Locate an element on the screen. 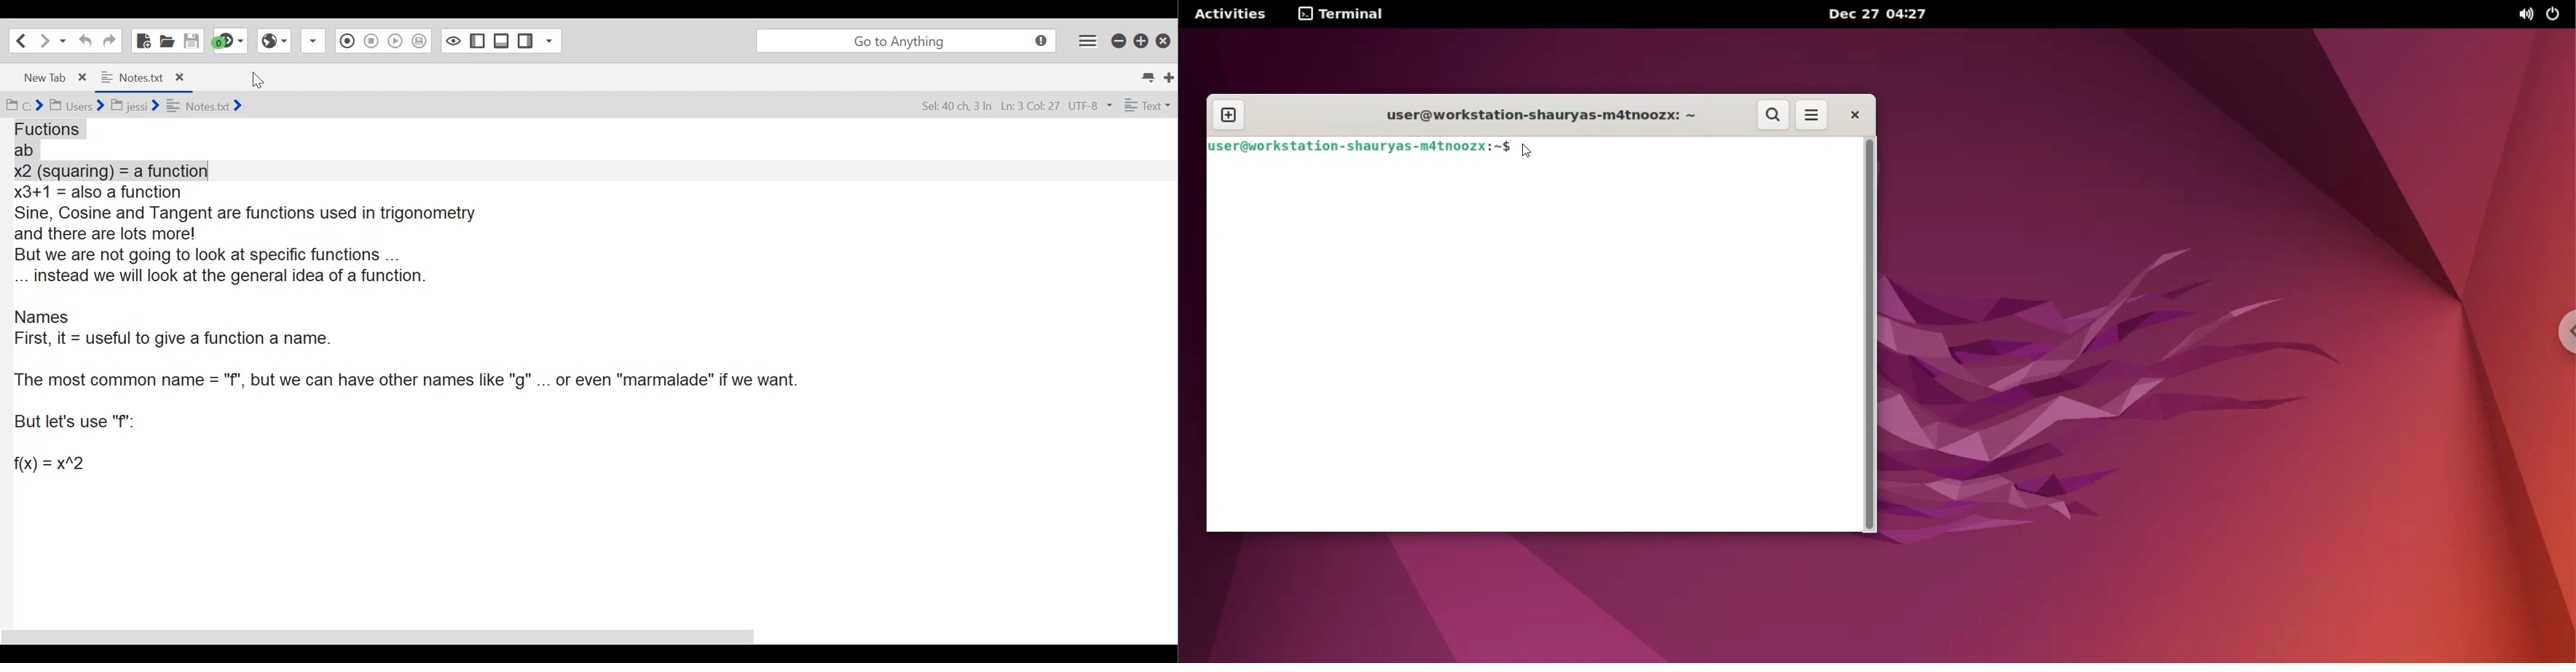  chrome options is located at coordinates (2562, 332).